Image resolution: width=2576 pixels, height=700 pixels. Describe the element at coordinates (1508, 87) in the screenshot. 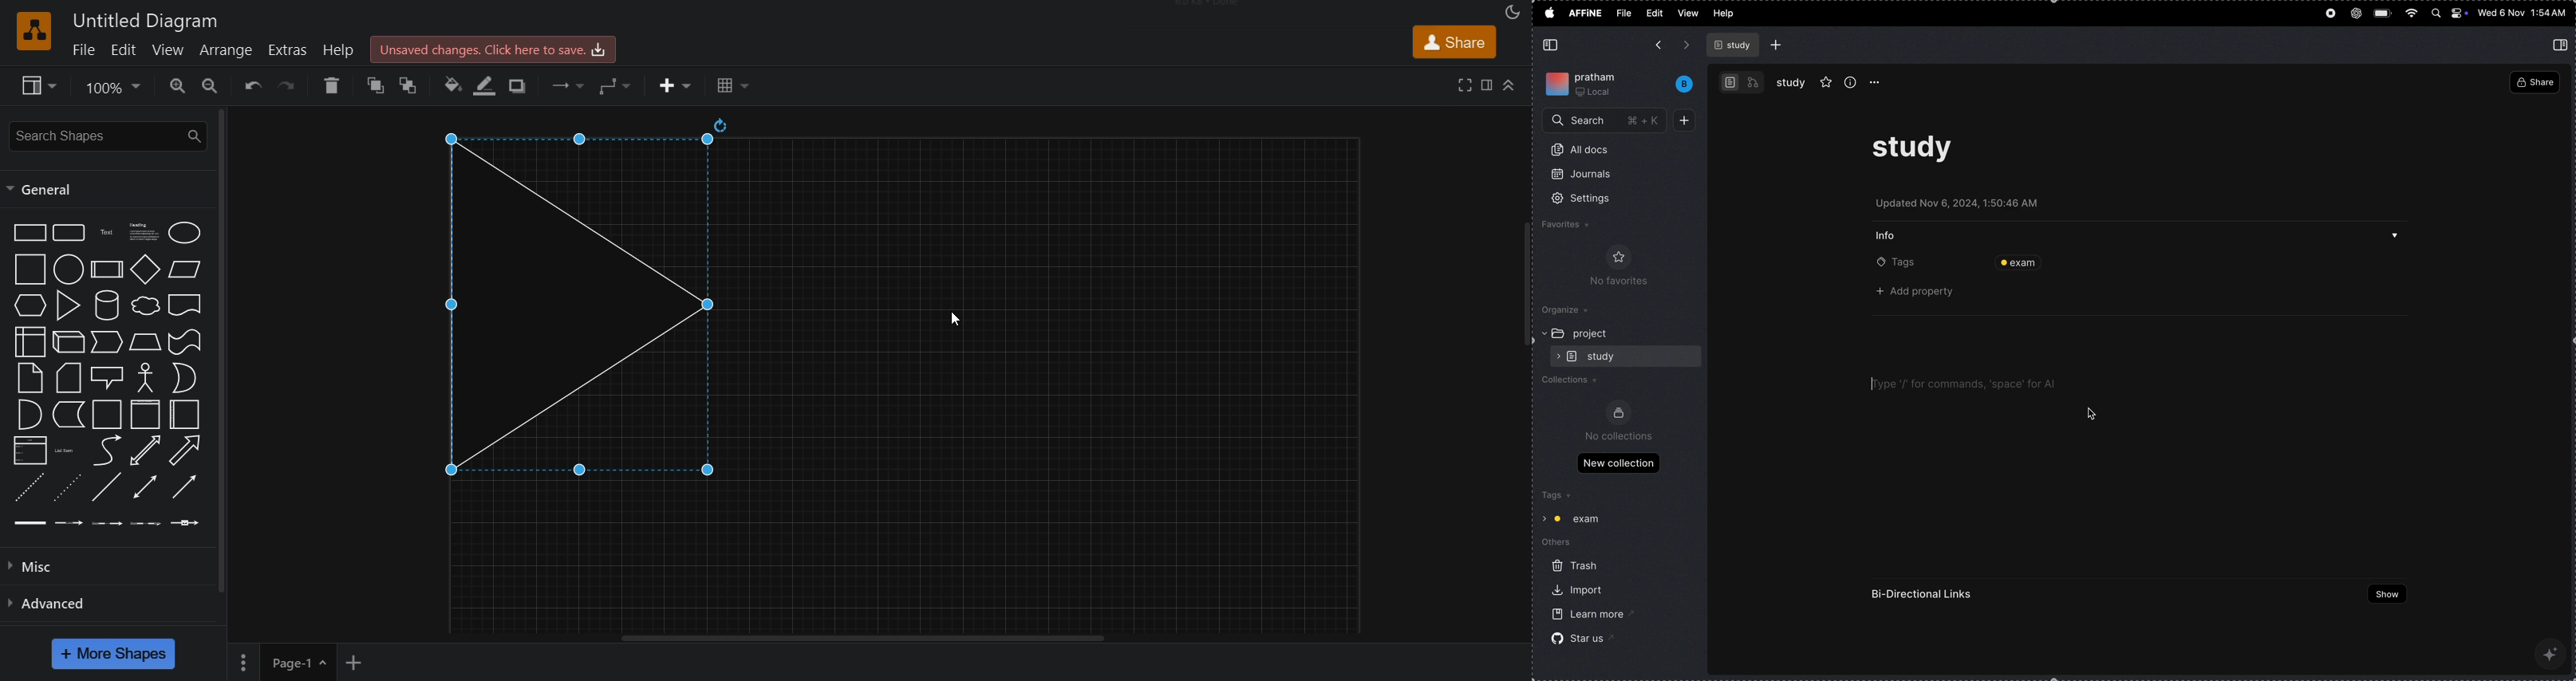

I see `collapase/expand` at that location.